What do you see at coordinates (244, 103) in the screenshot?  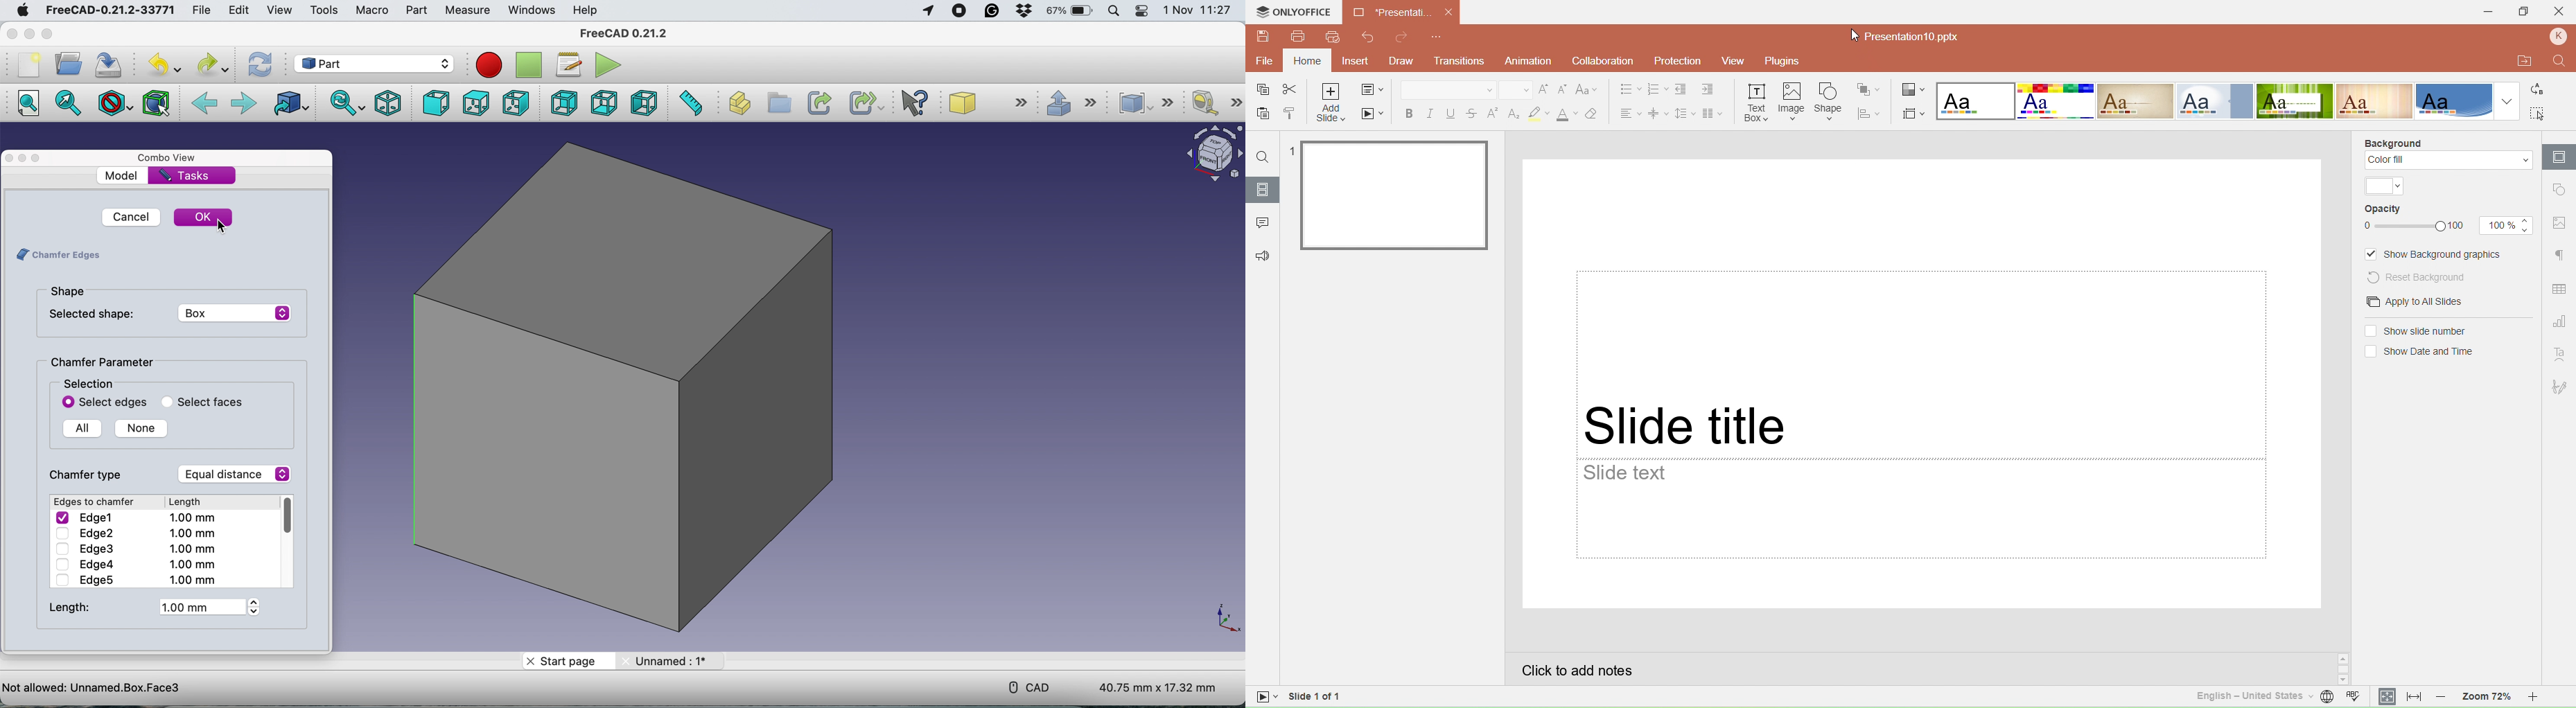 I see `forward` at bounding box center [244, 103].